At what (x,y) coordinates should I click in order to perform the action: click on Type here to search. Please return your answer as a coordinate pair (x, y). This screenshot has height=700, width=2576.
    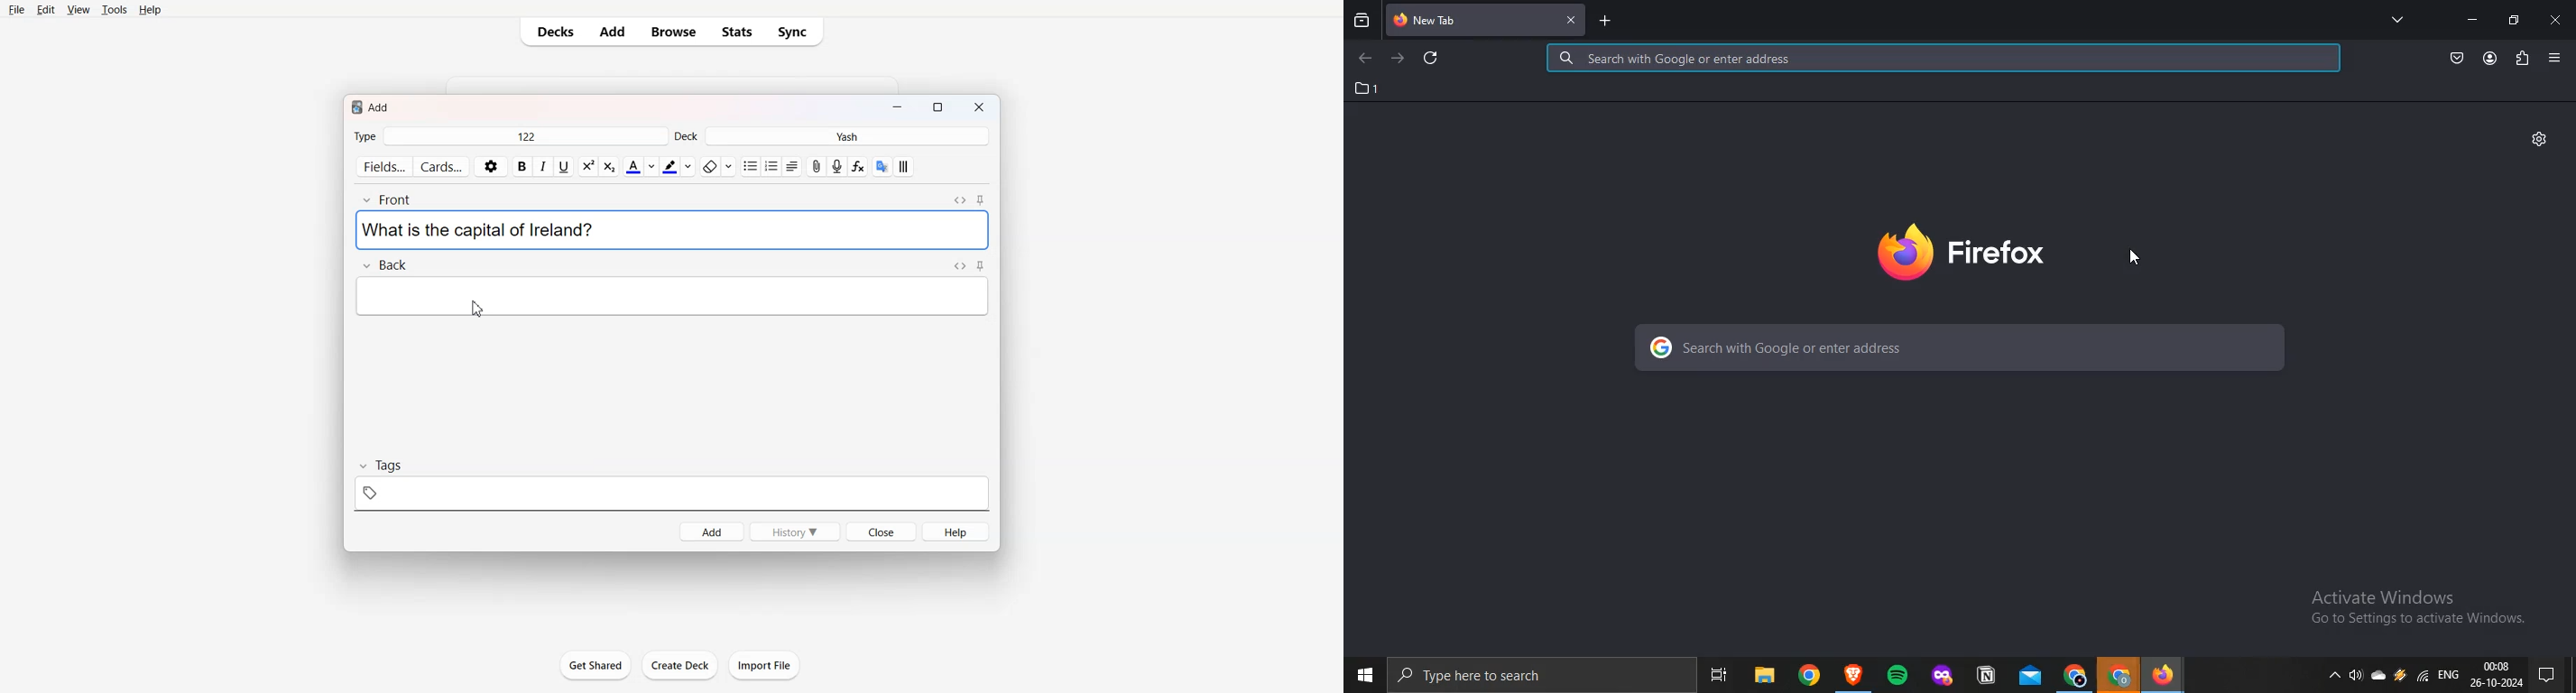
    Looking at the image, I should click on (1490, 679).